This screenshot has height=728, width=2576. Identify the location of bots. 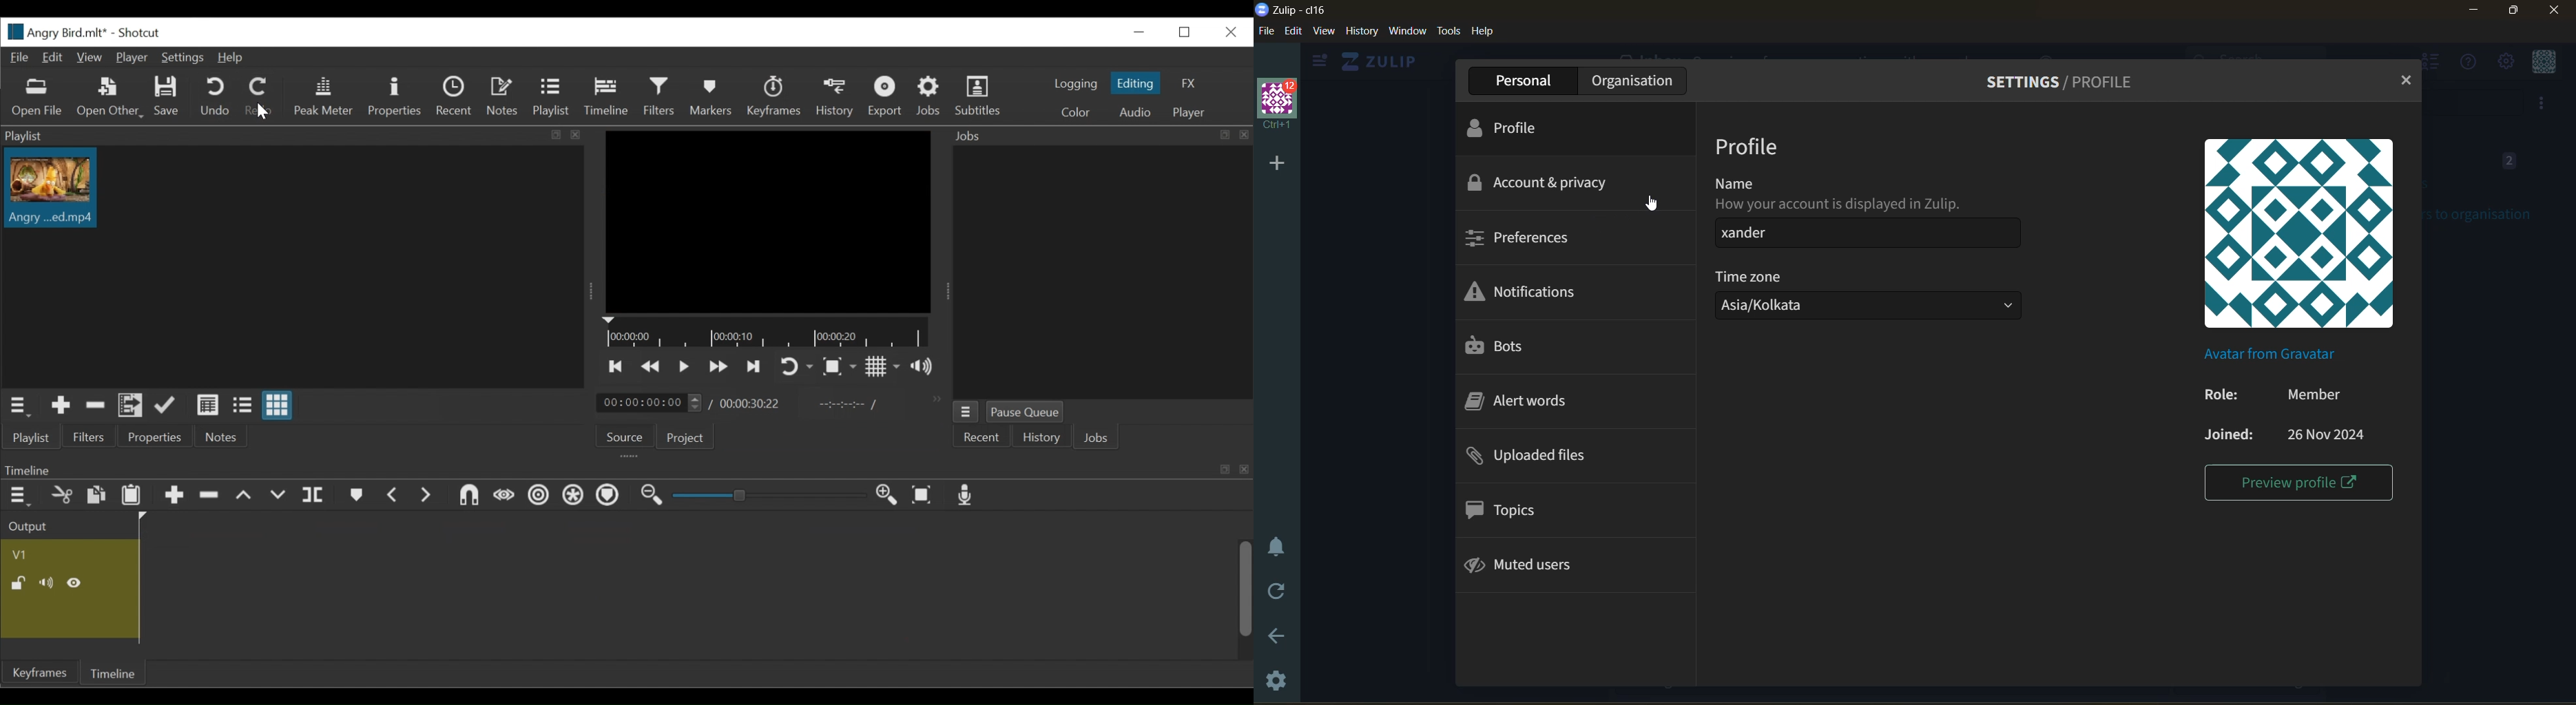
(1501, 347).